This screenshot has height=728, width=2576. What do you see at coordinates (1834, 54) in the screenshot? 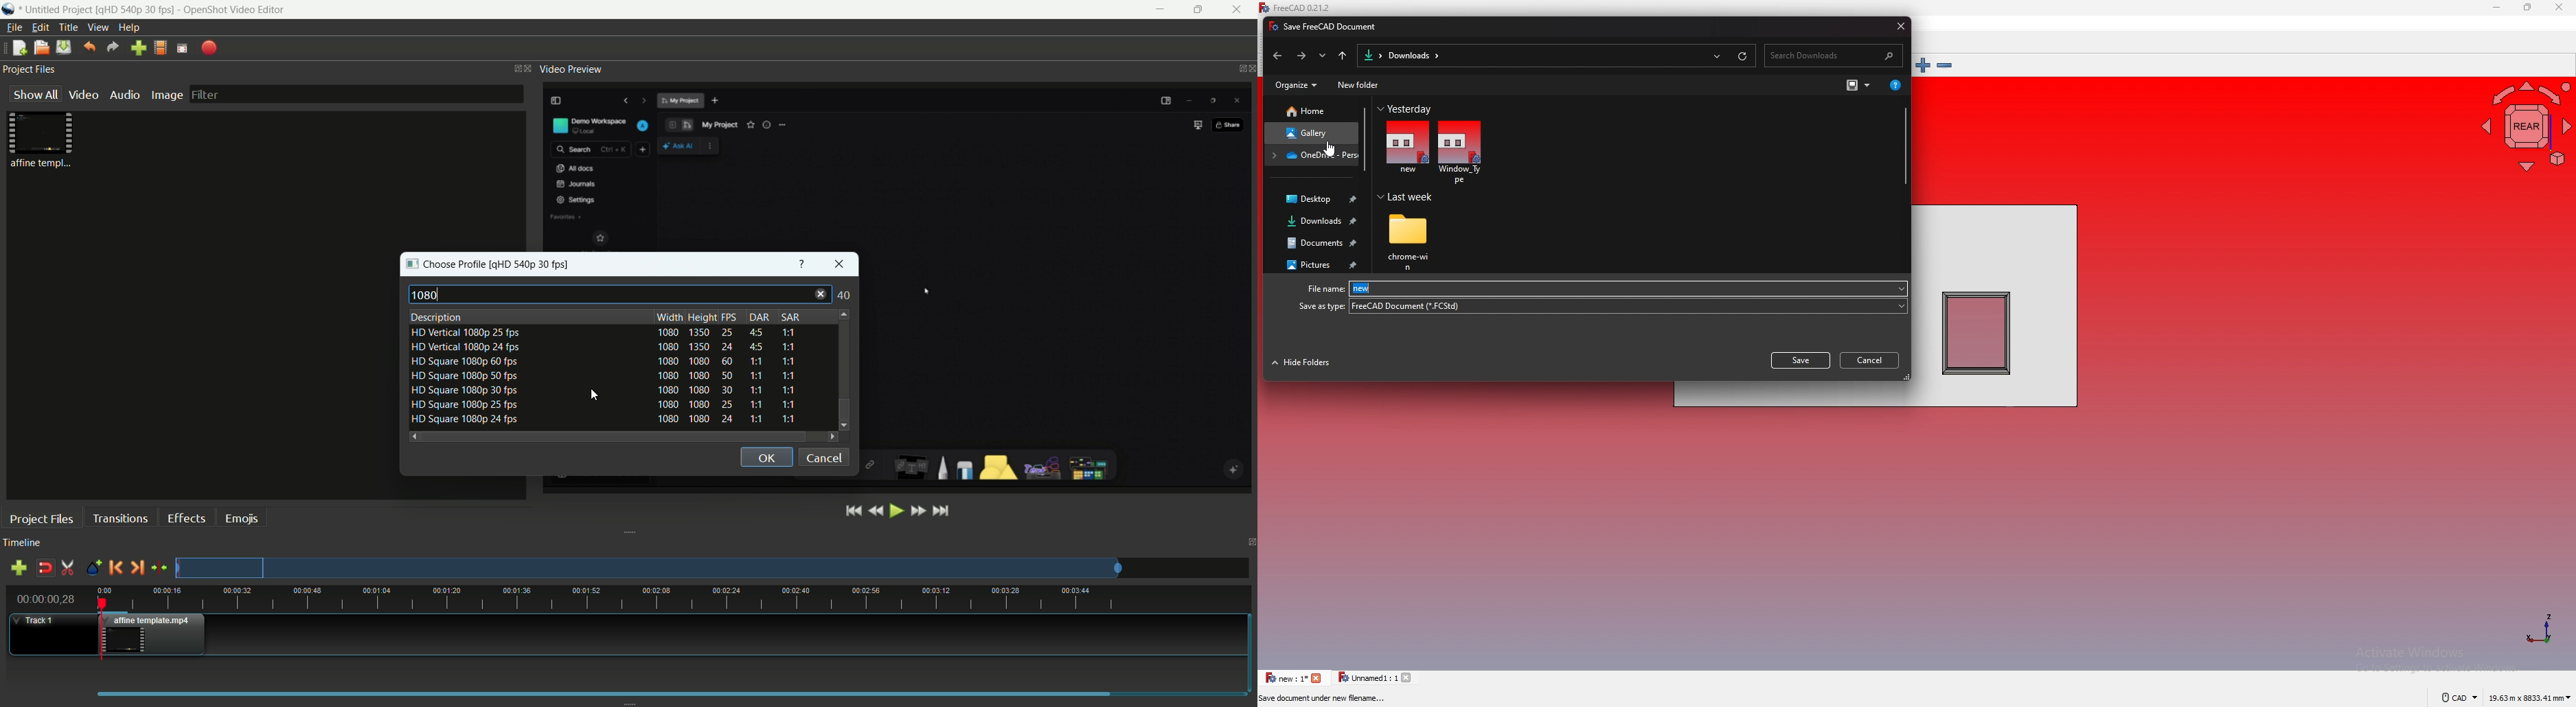
I see `search bar` at bounding box center [1834, 54].